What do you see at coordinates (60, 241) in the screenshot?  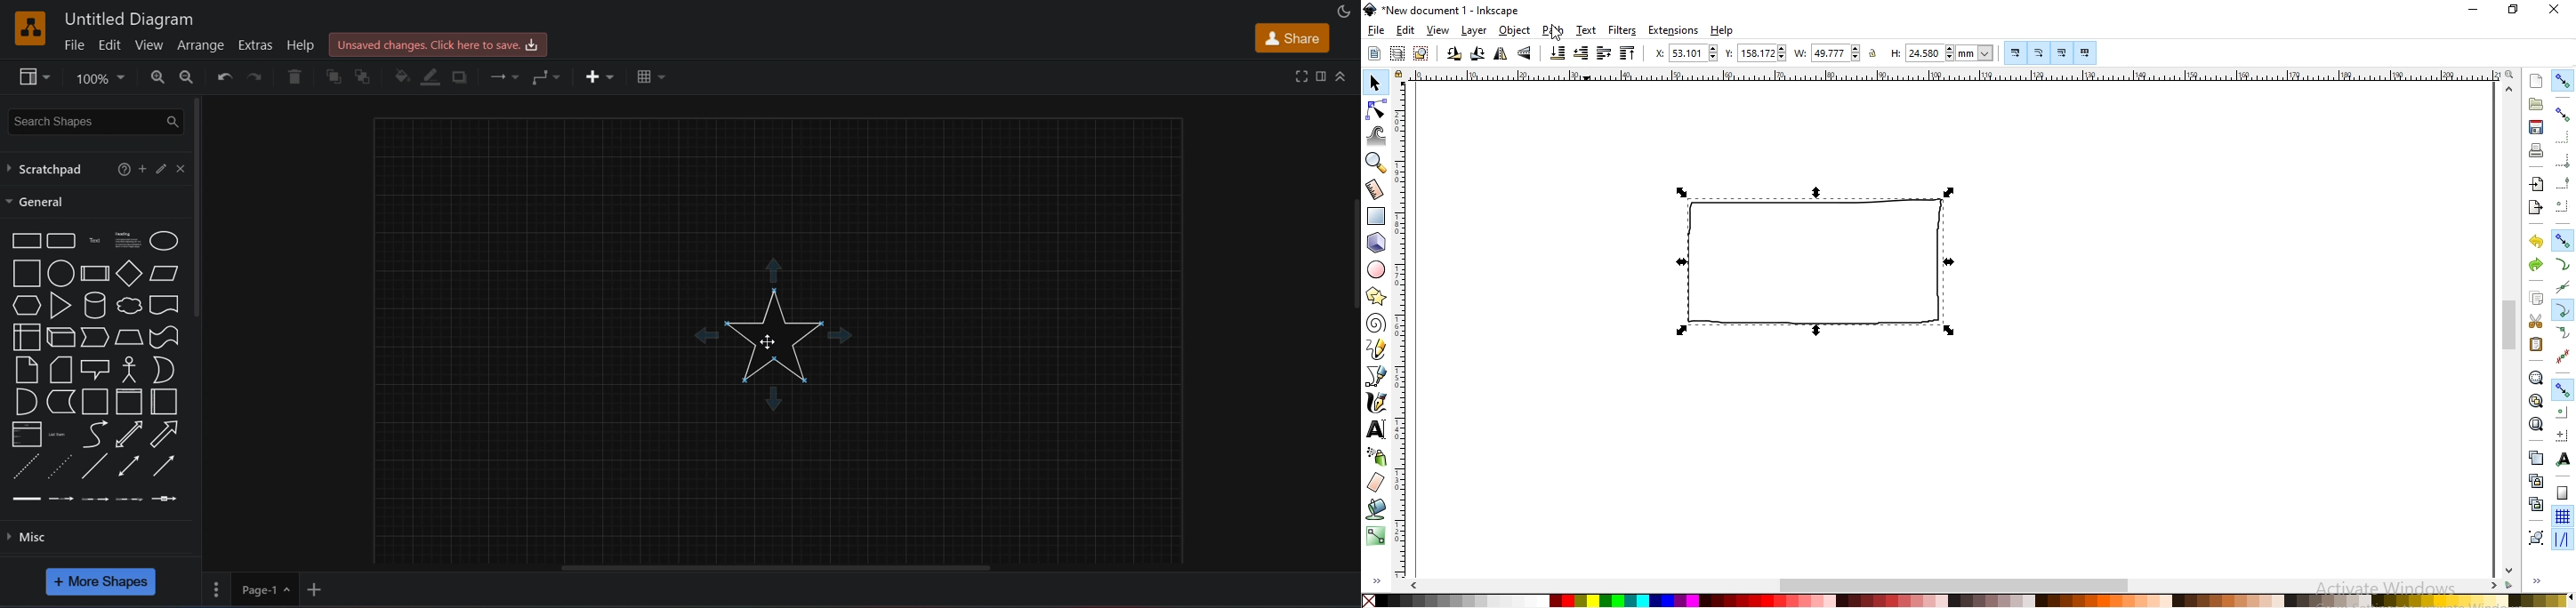 I see `rounded rectangle` at bounding box center [60, 241].